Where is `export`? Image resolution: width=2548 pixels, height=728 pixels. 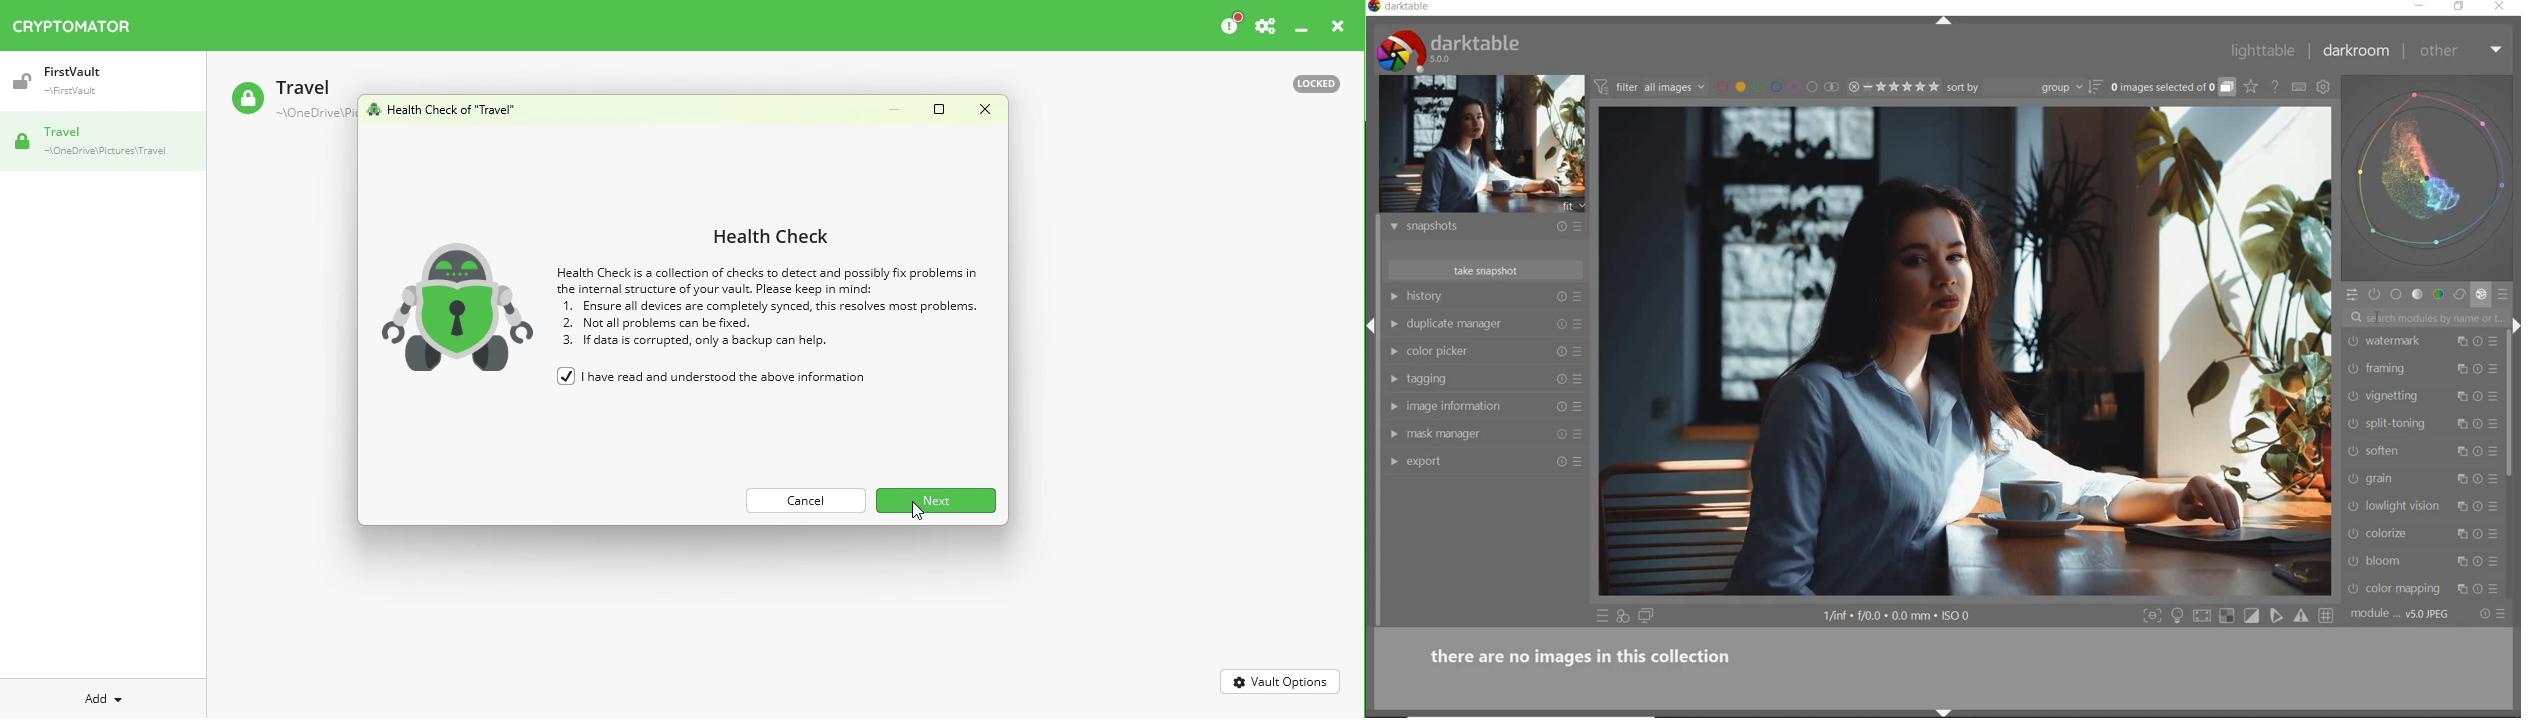 export is located at coordinates (1464, 462).